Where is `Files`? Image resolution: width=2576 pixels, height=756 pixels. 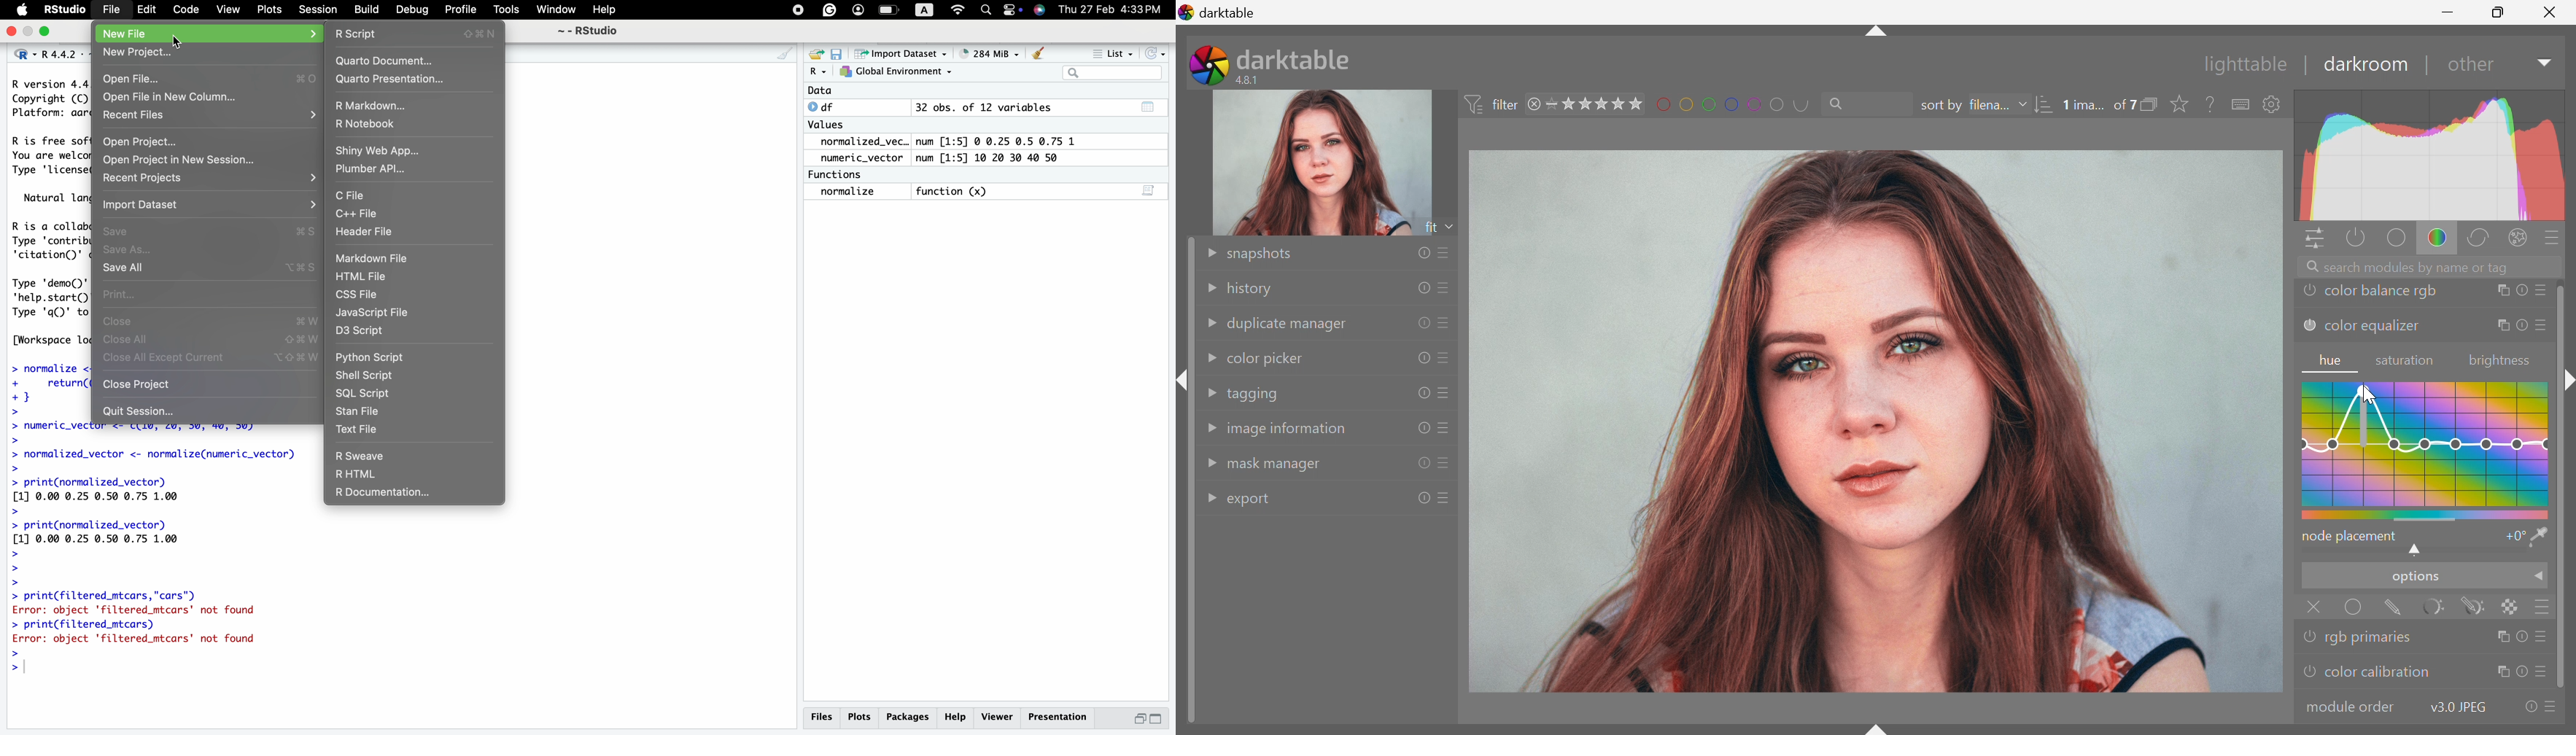
Files is located at coordinates (823, 719).